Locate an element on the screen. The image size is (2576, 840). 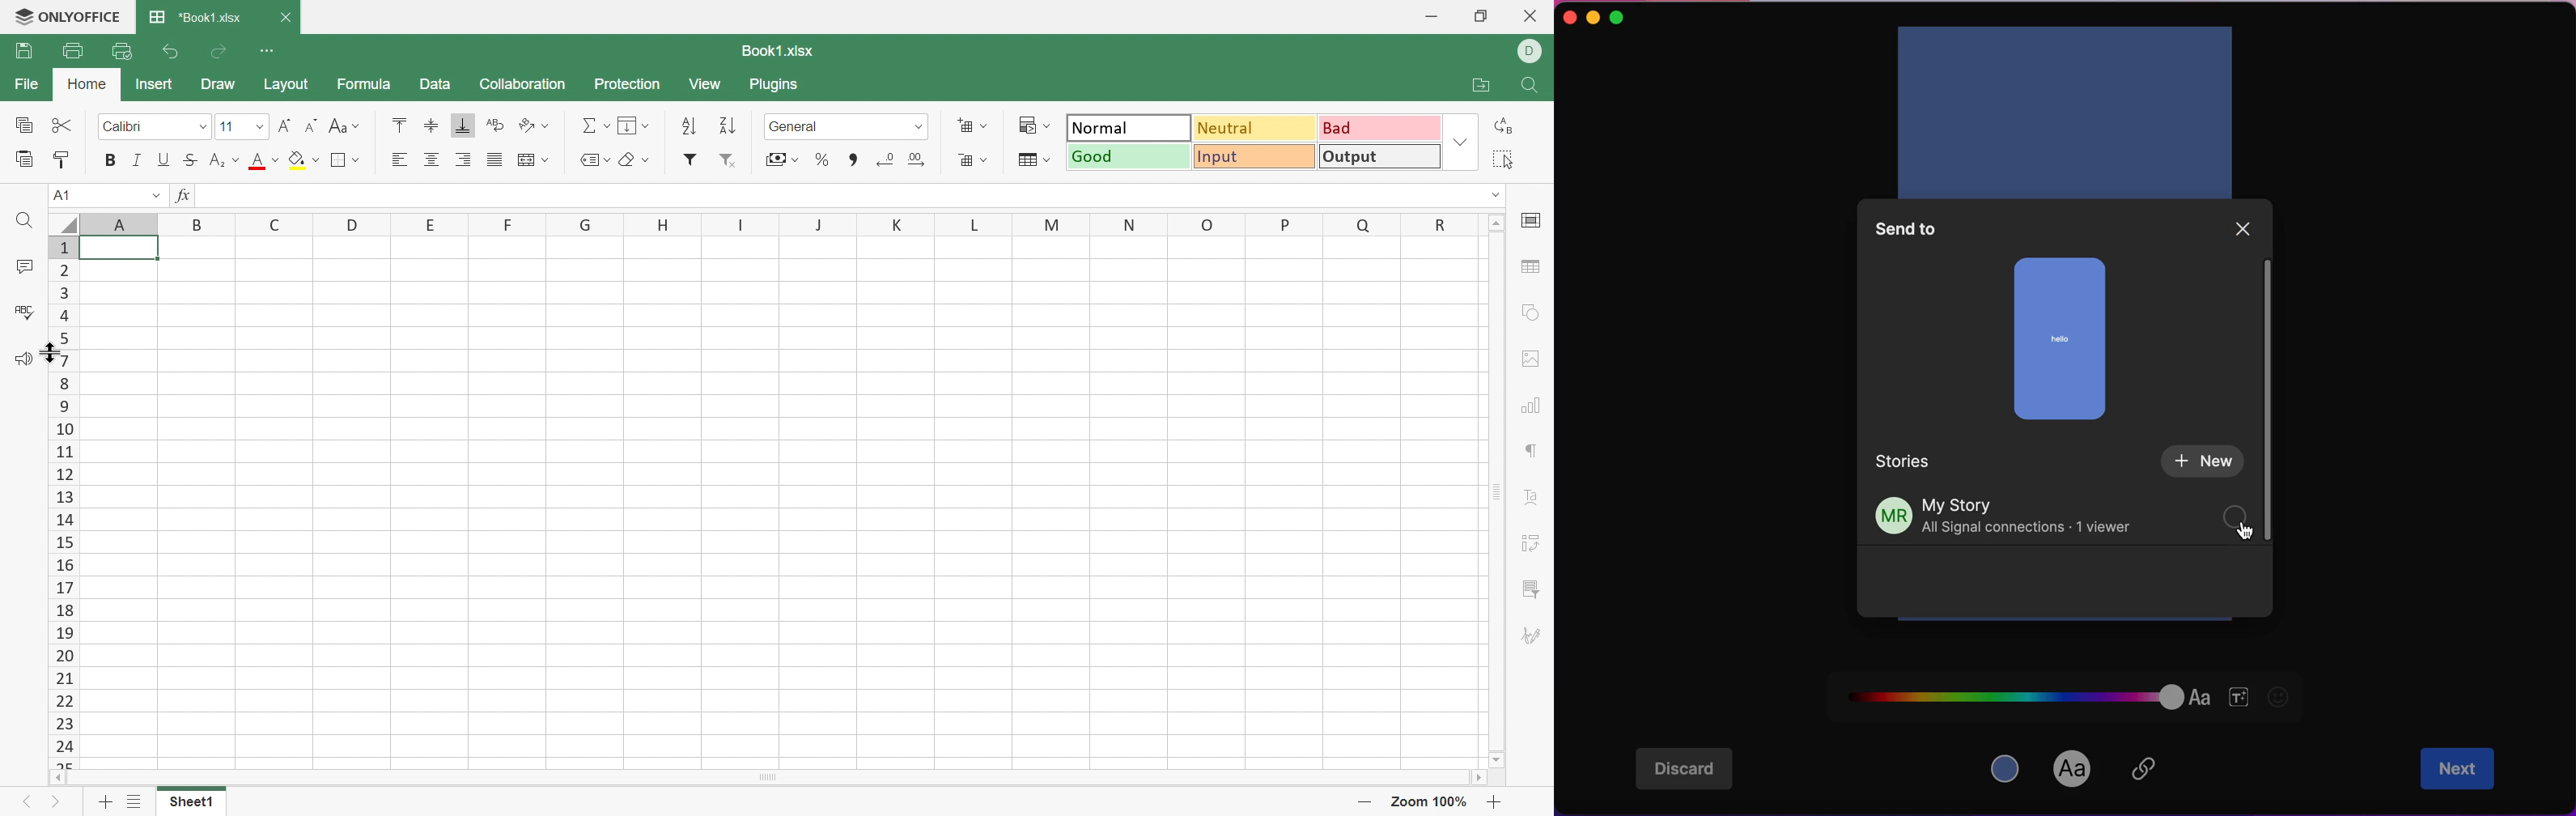
Input is located at coordinates (1255, 156).